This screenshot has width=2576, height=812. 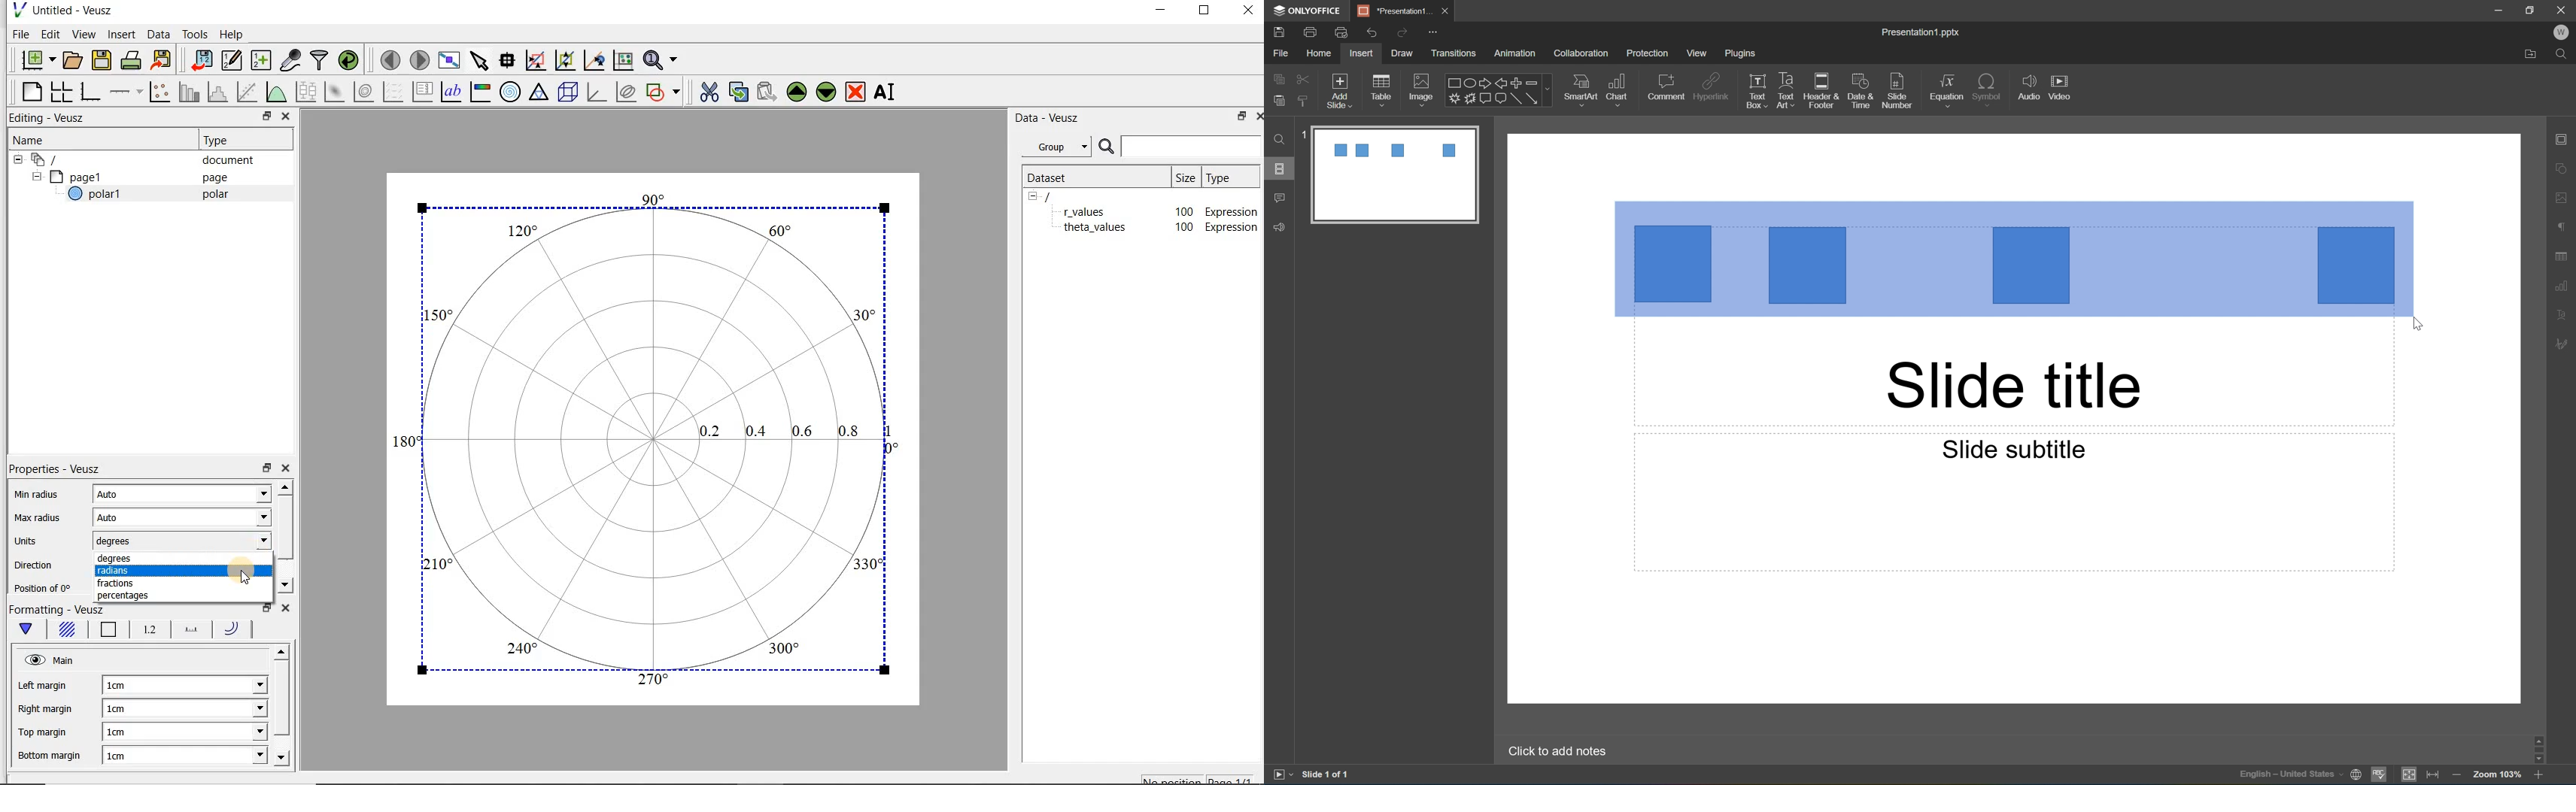 I want to click on slide 1 of 1, so click(x=1325, y=775).